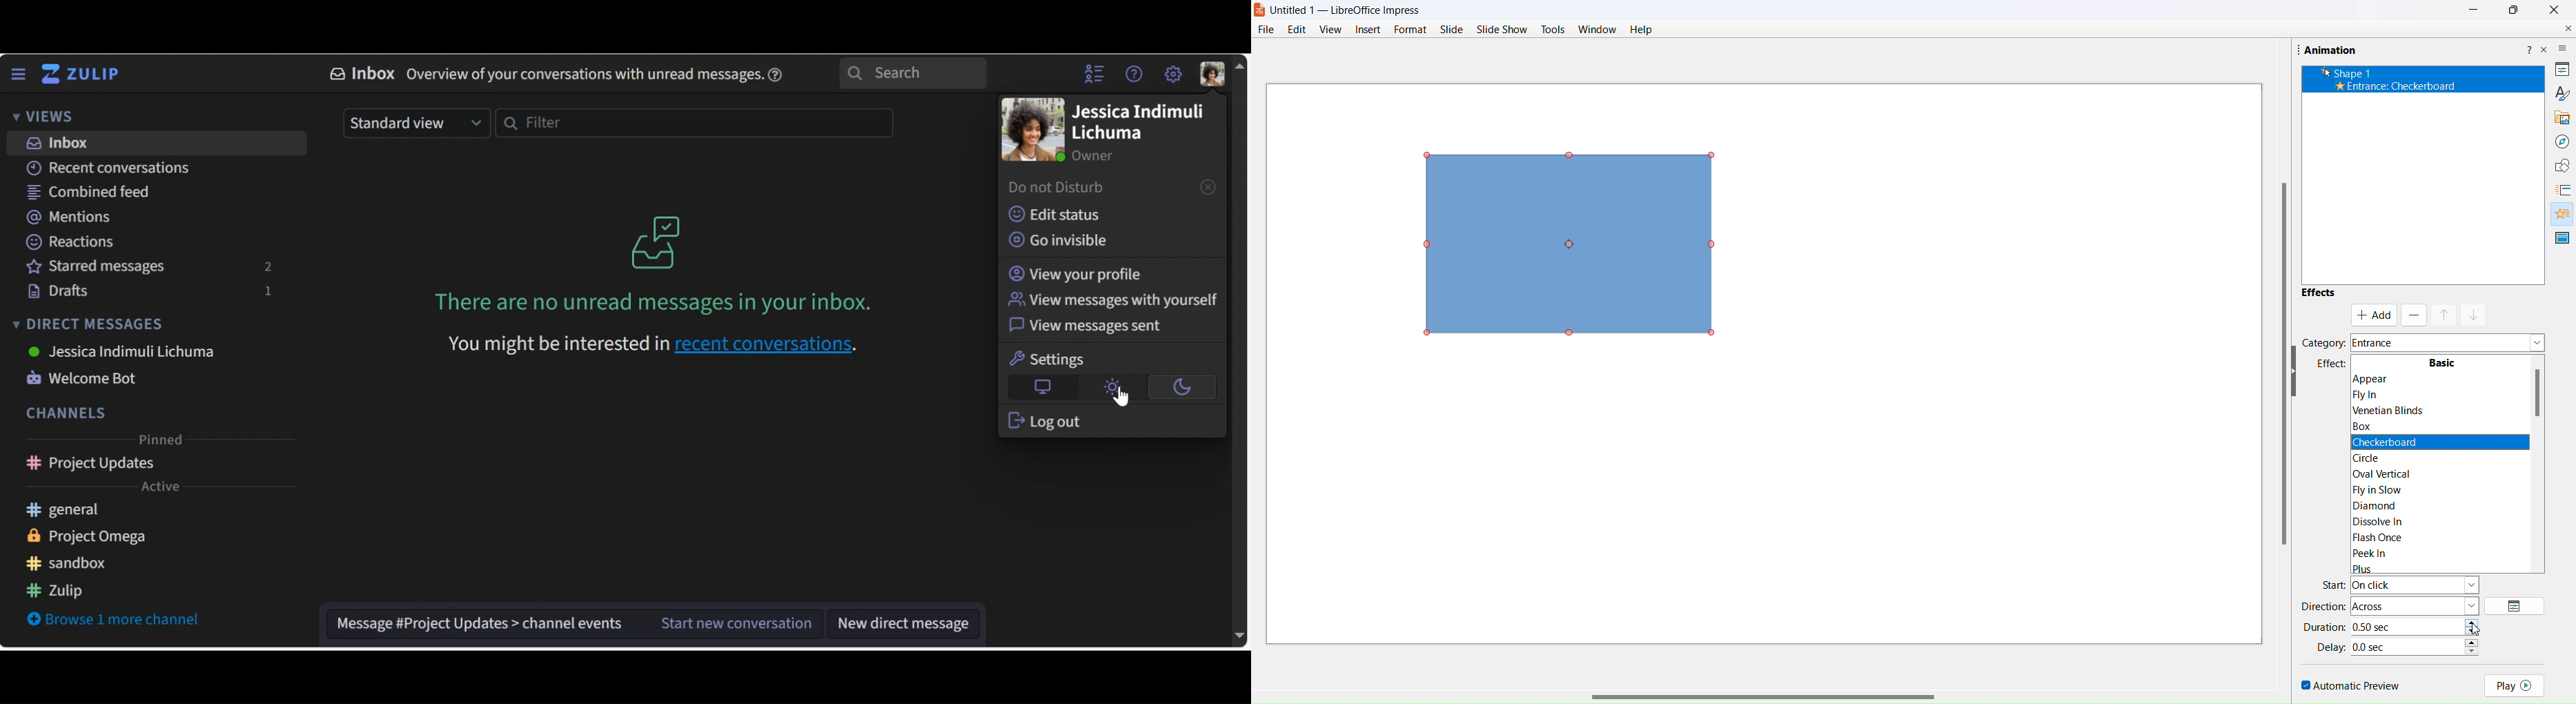  Describe the element at coordinates (2401, 554) in the screenshot. I see `Peek In` at that location.